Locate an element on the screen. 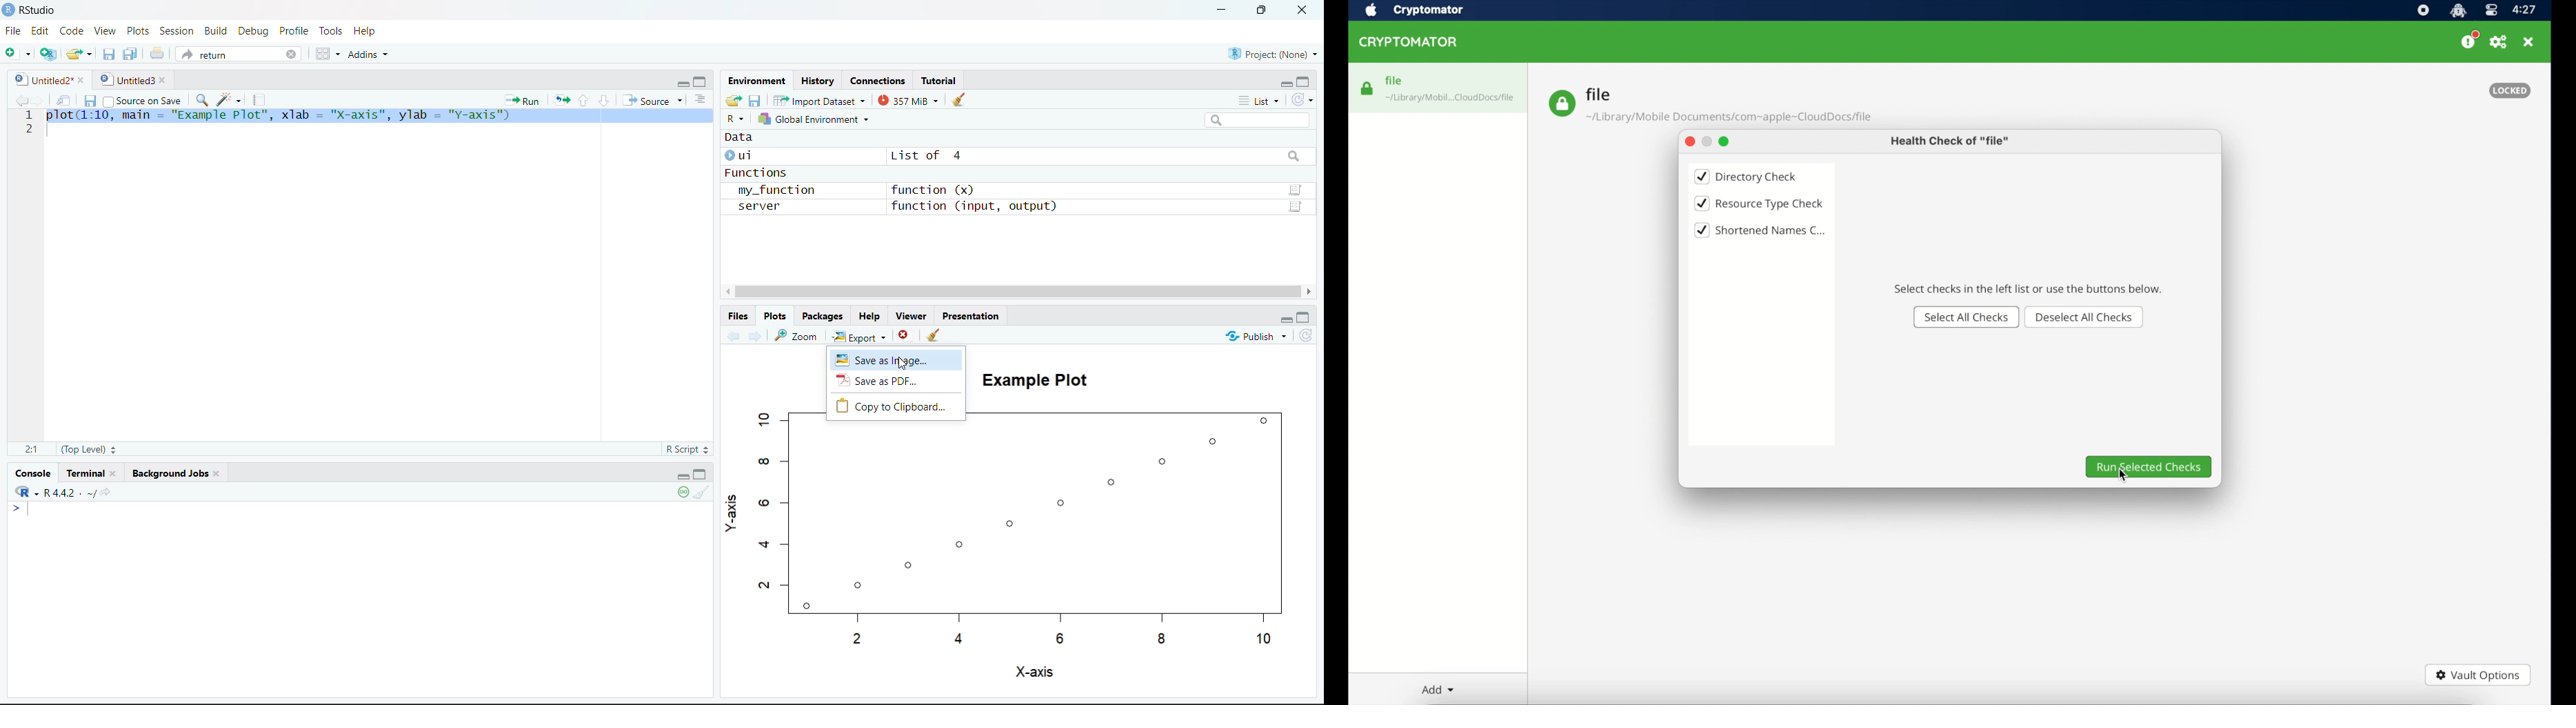  Source the contents of the active document is located at coordinates (650, 98).